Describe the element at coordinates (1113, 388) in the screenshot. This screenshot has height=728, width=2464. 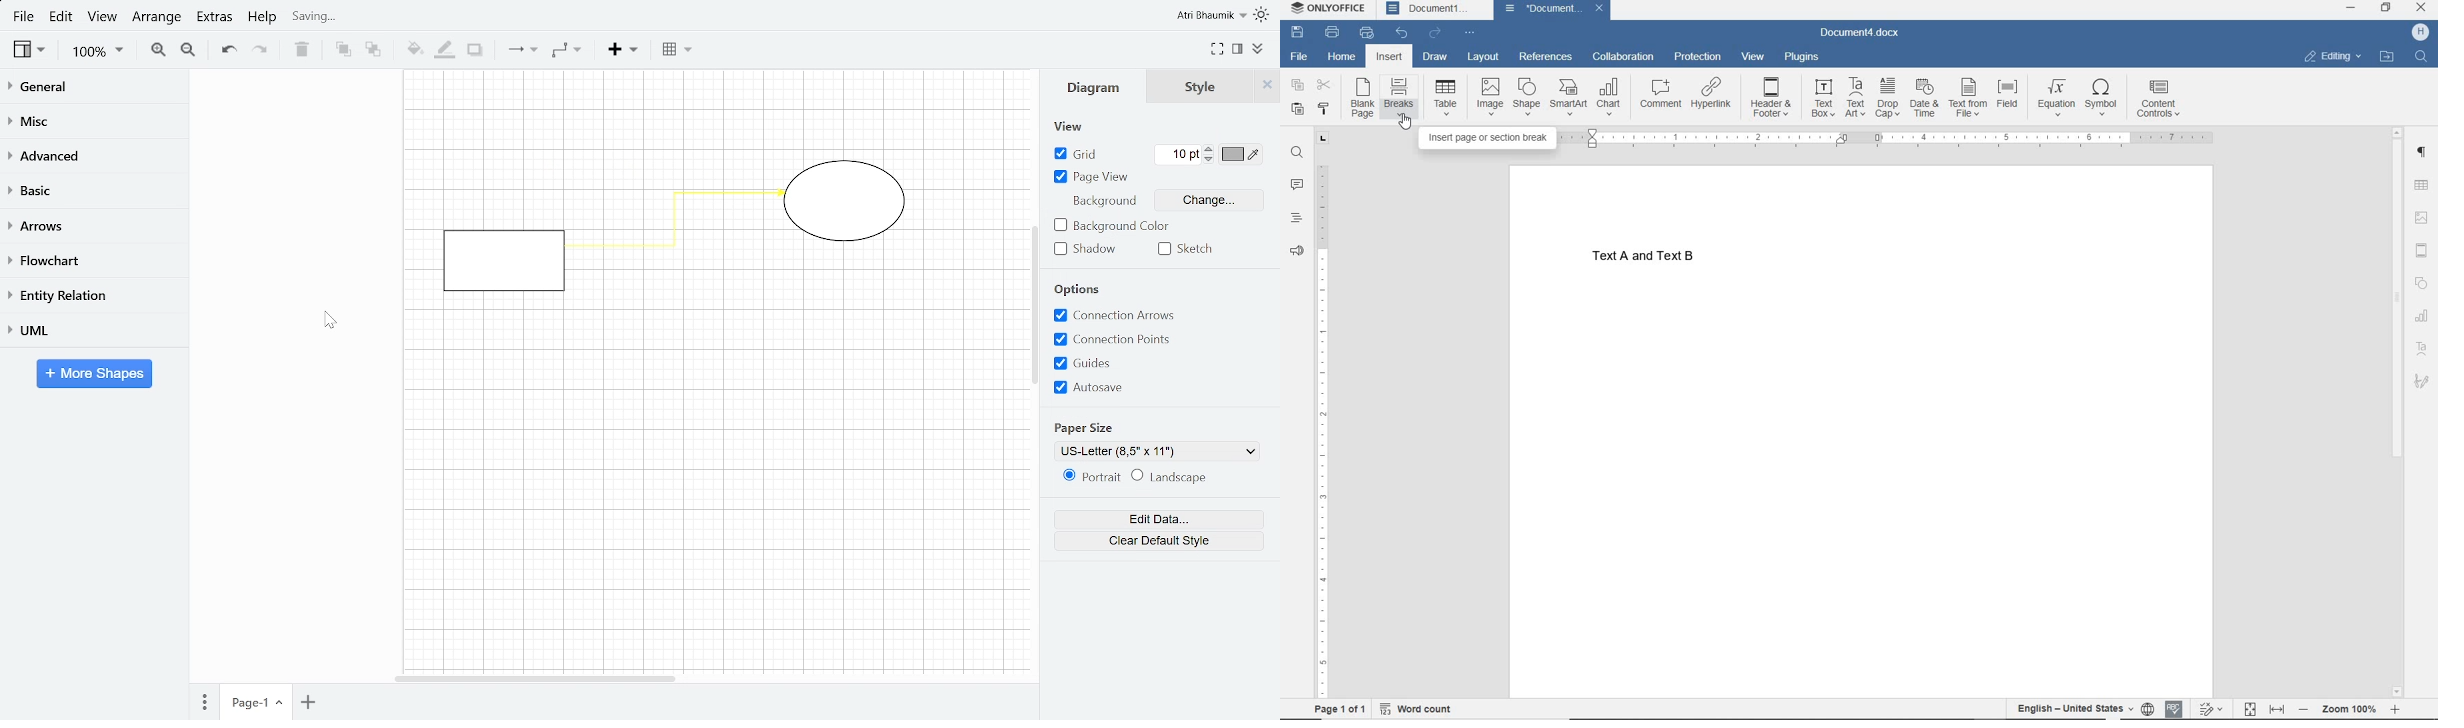
I see `Autosave` at that location.